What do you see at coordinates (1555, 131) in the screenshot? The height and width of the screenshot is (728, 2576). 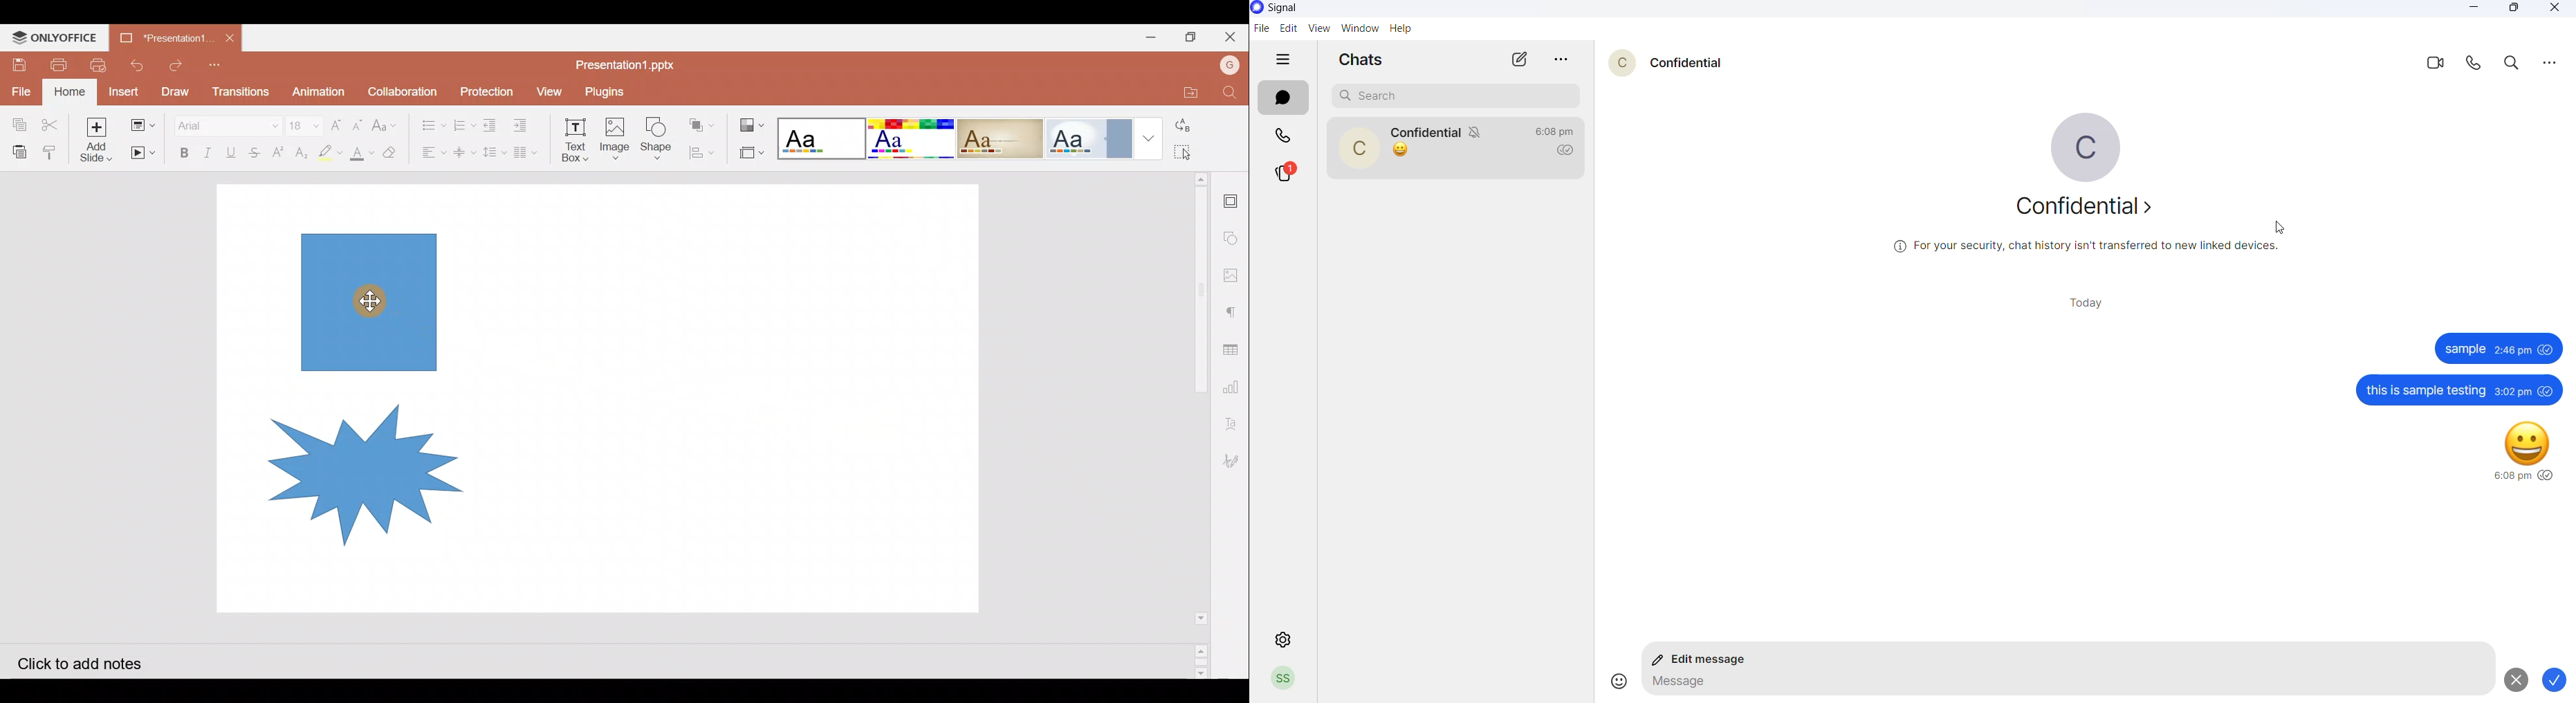 I see `last message time` at bounding box center [1555, 131].